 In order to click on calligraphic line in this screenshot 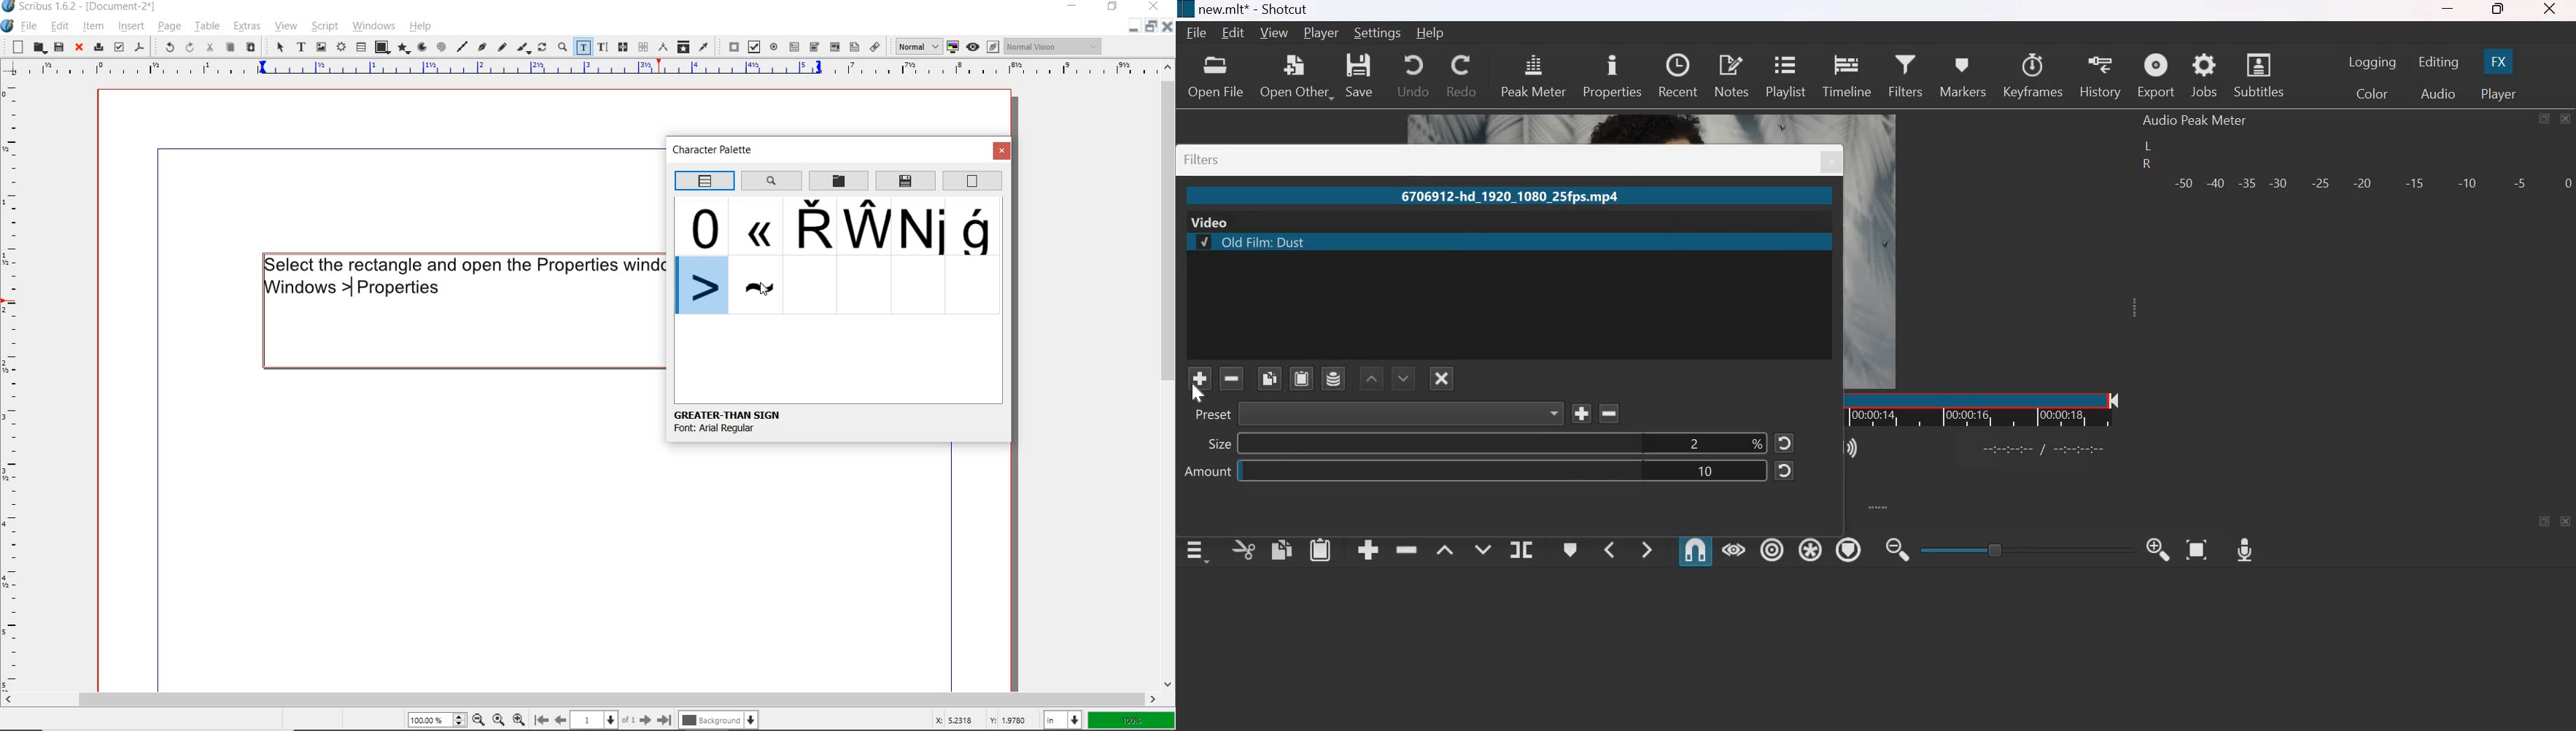, I will do `click(524, 48)`.